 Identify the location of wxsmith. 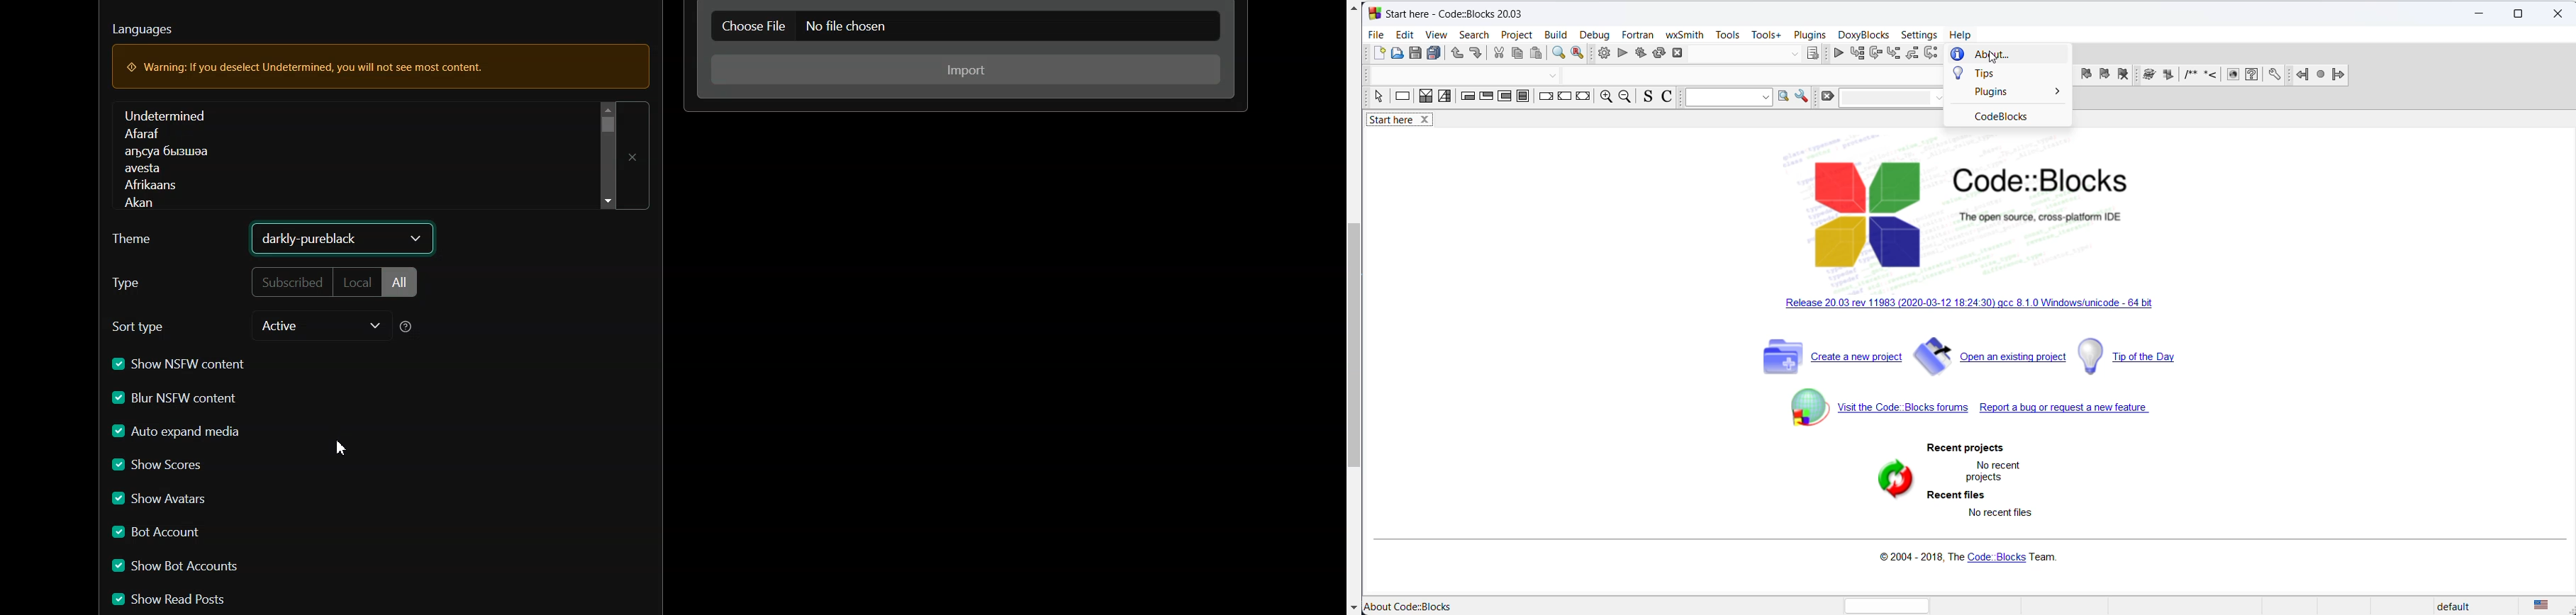
(1683, 34).